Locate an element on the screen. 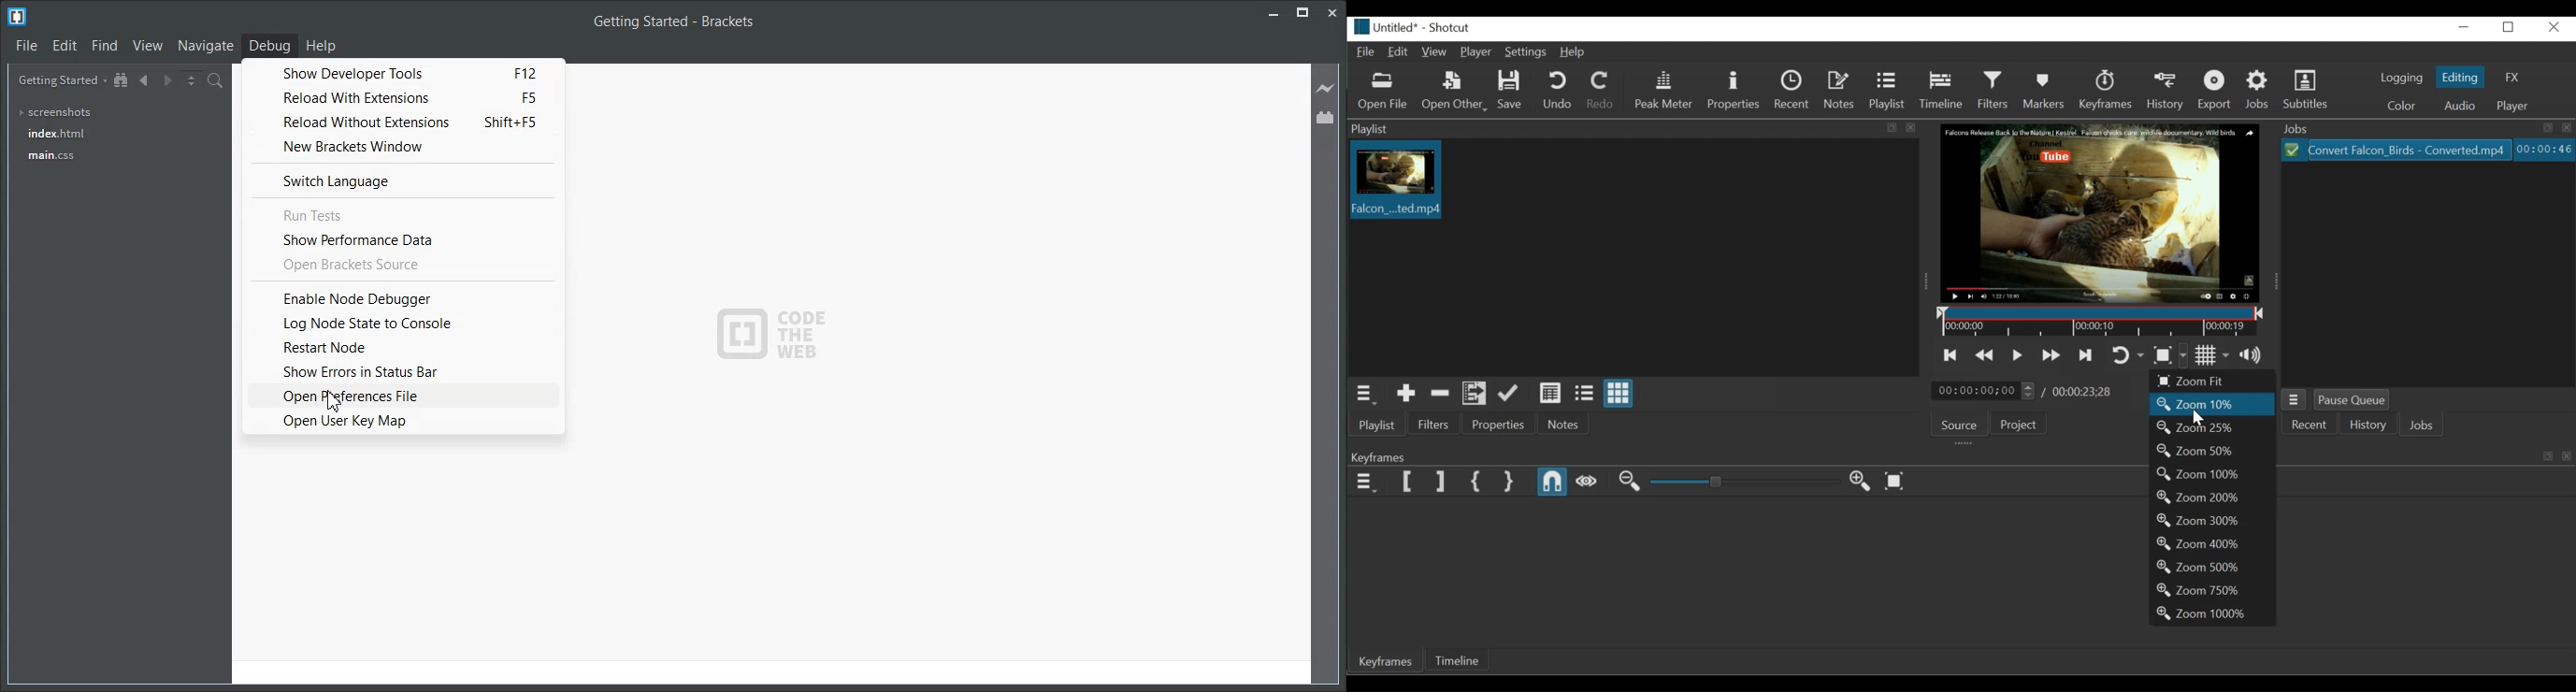  Open File is located at coordinates (1384, 92).